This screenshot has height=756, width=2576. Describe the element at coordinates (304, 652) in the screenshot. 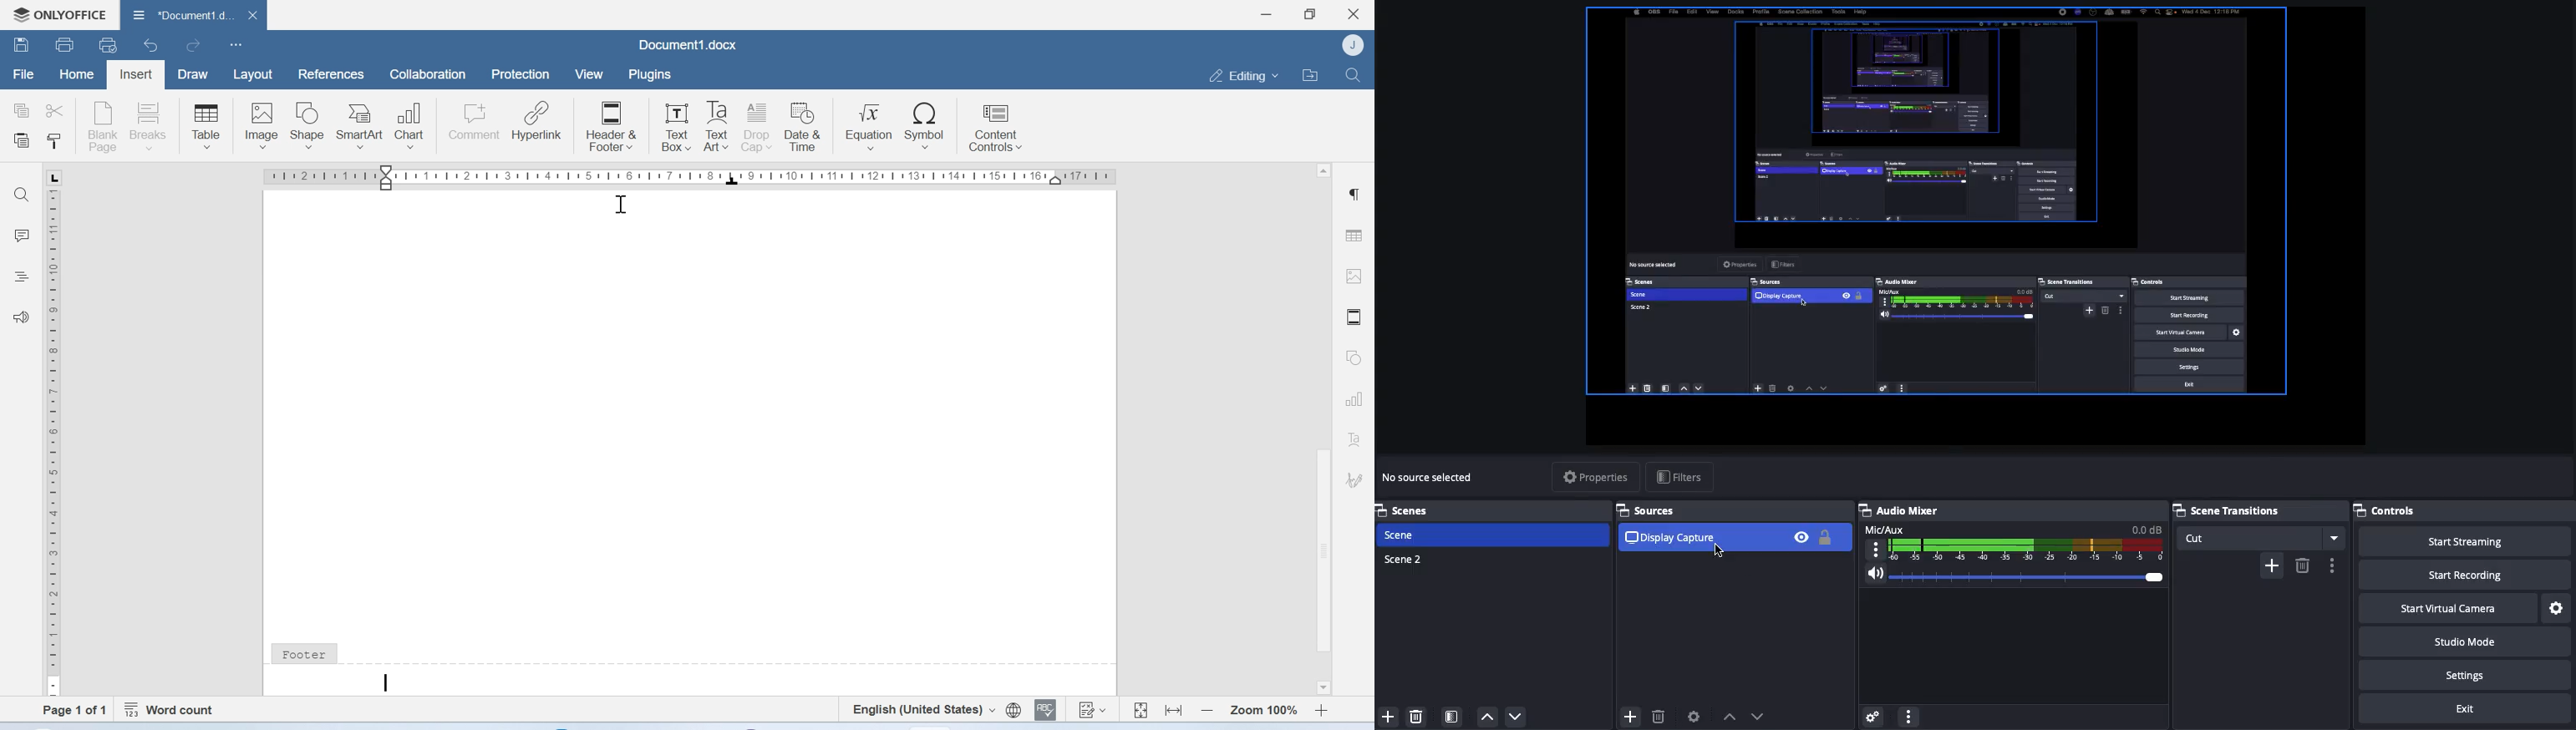

I see `Footer` at that location.